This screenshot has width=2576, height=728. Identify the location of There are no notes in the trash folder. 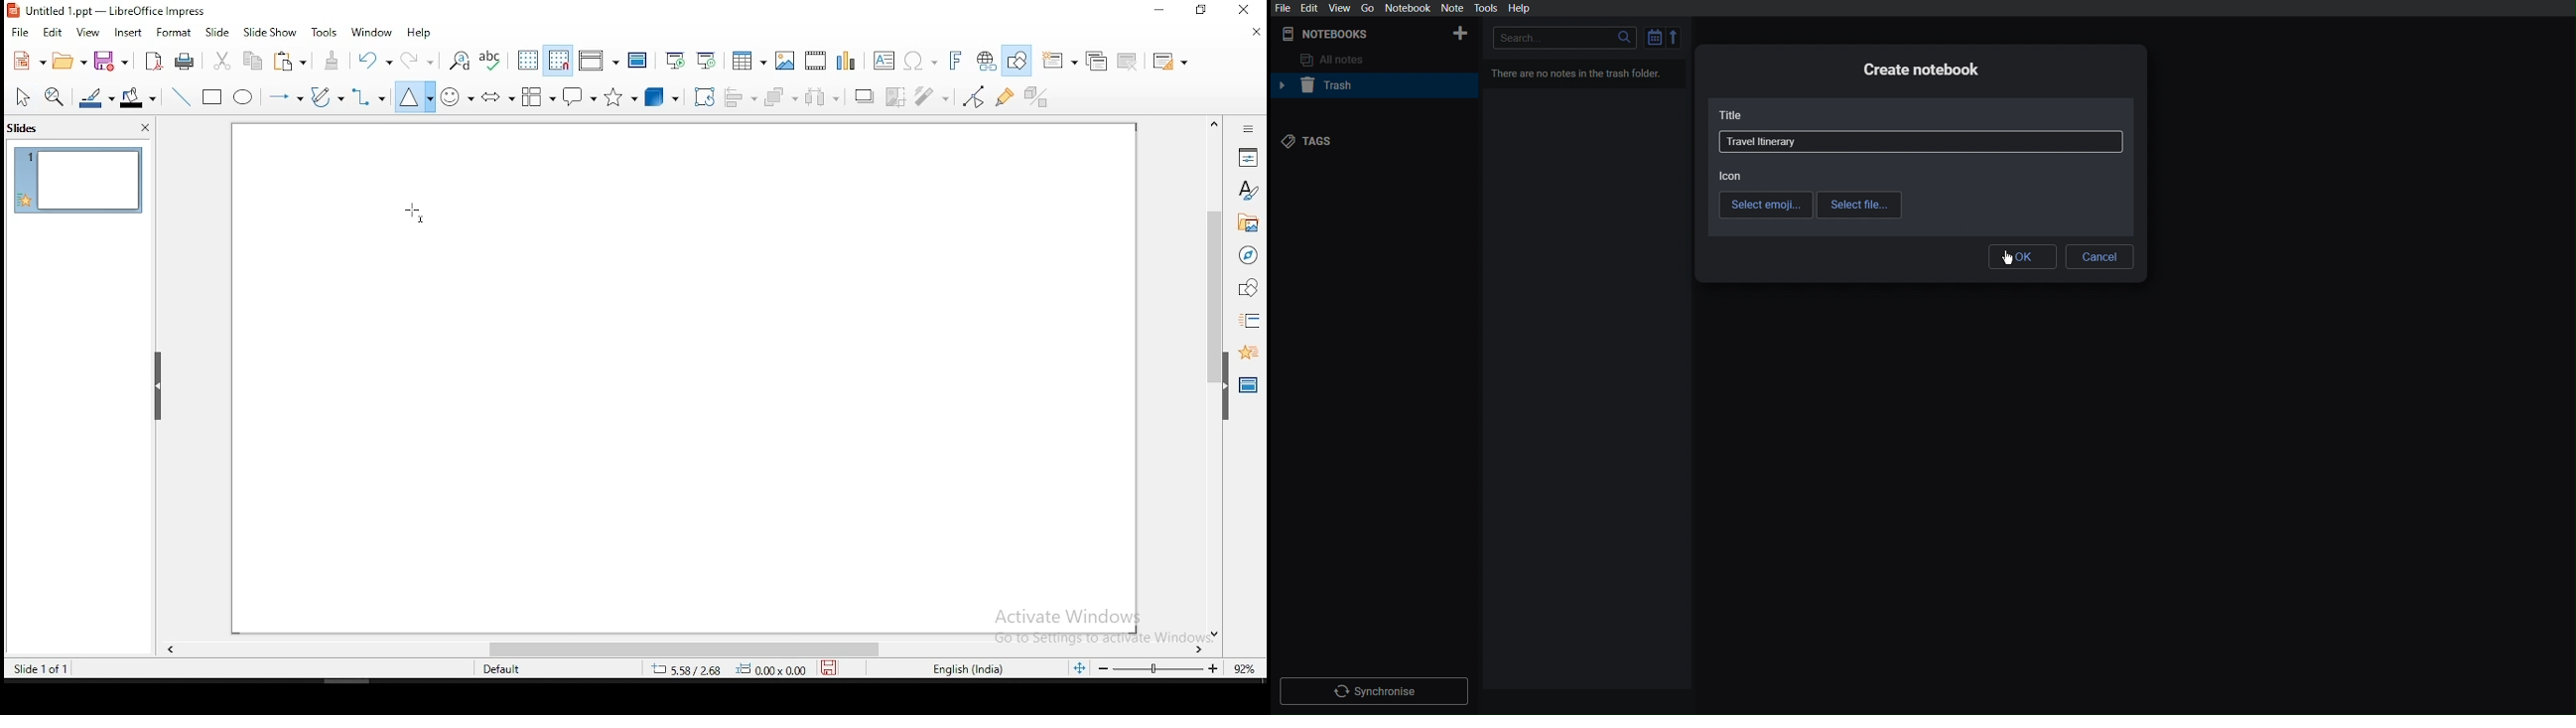
(1577, 74).